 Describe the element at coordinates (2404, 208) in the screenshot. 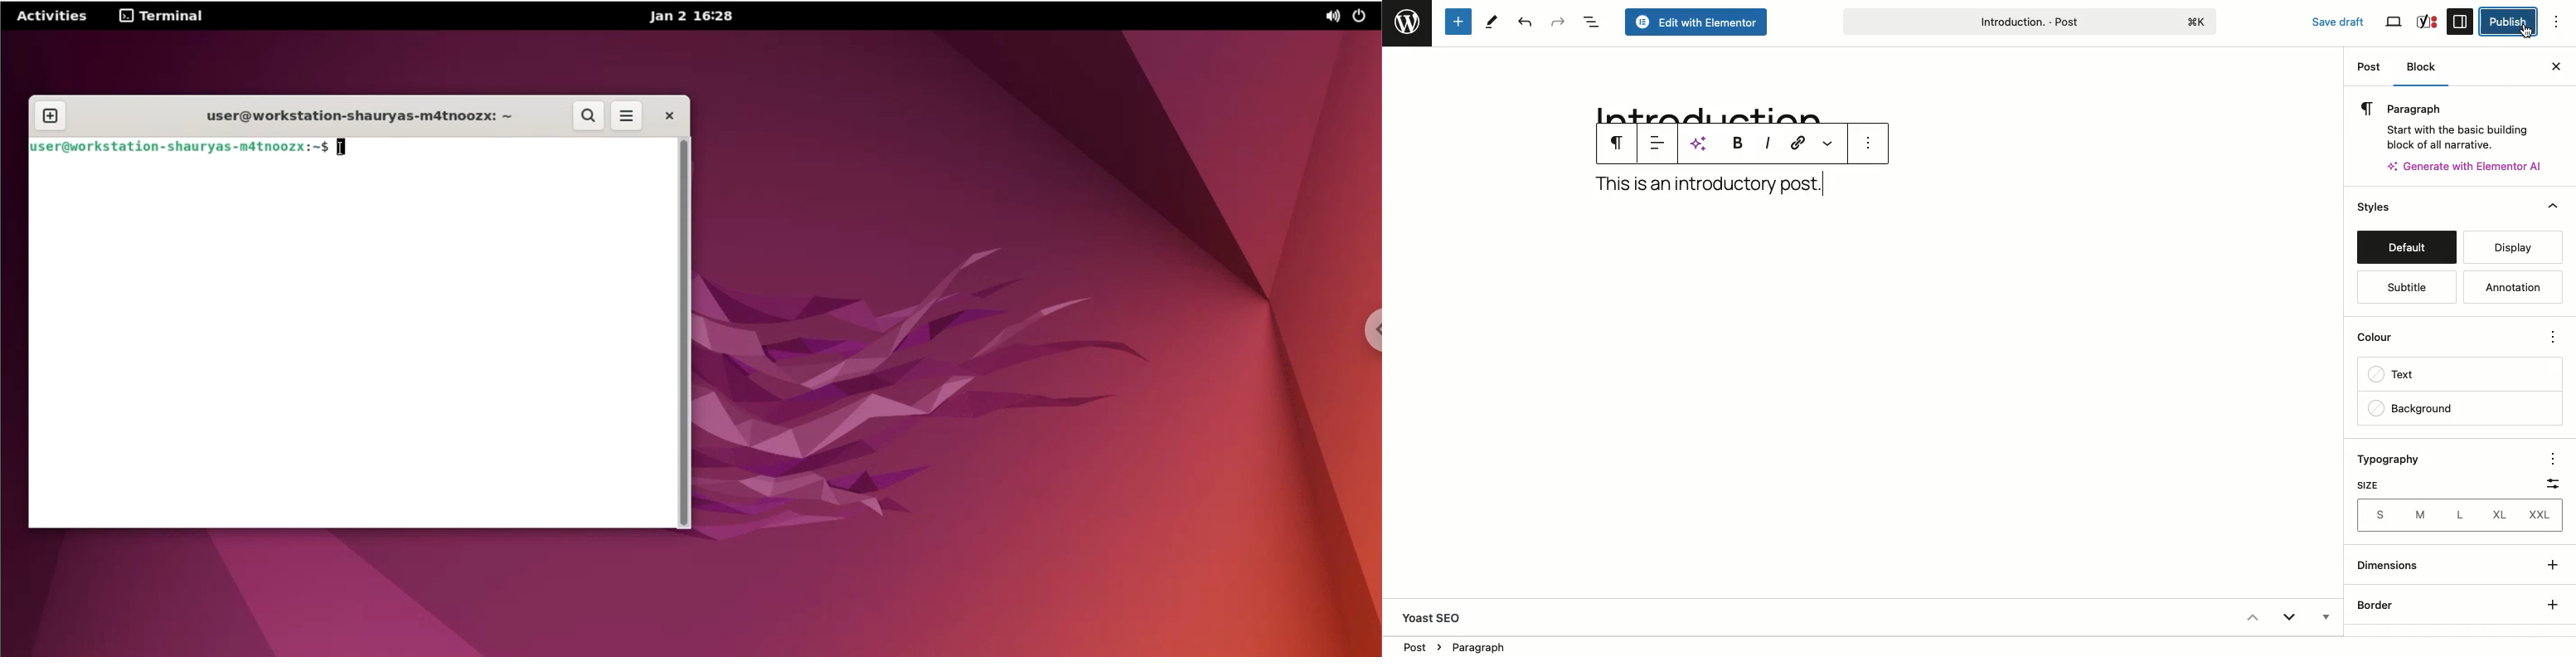

I see `Styles` at that location.